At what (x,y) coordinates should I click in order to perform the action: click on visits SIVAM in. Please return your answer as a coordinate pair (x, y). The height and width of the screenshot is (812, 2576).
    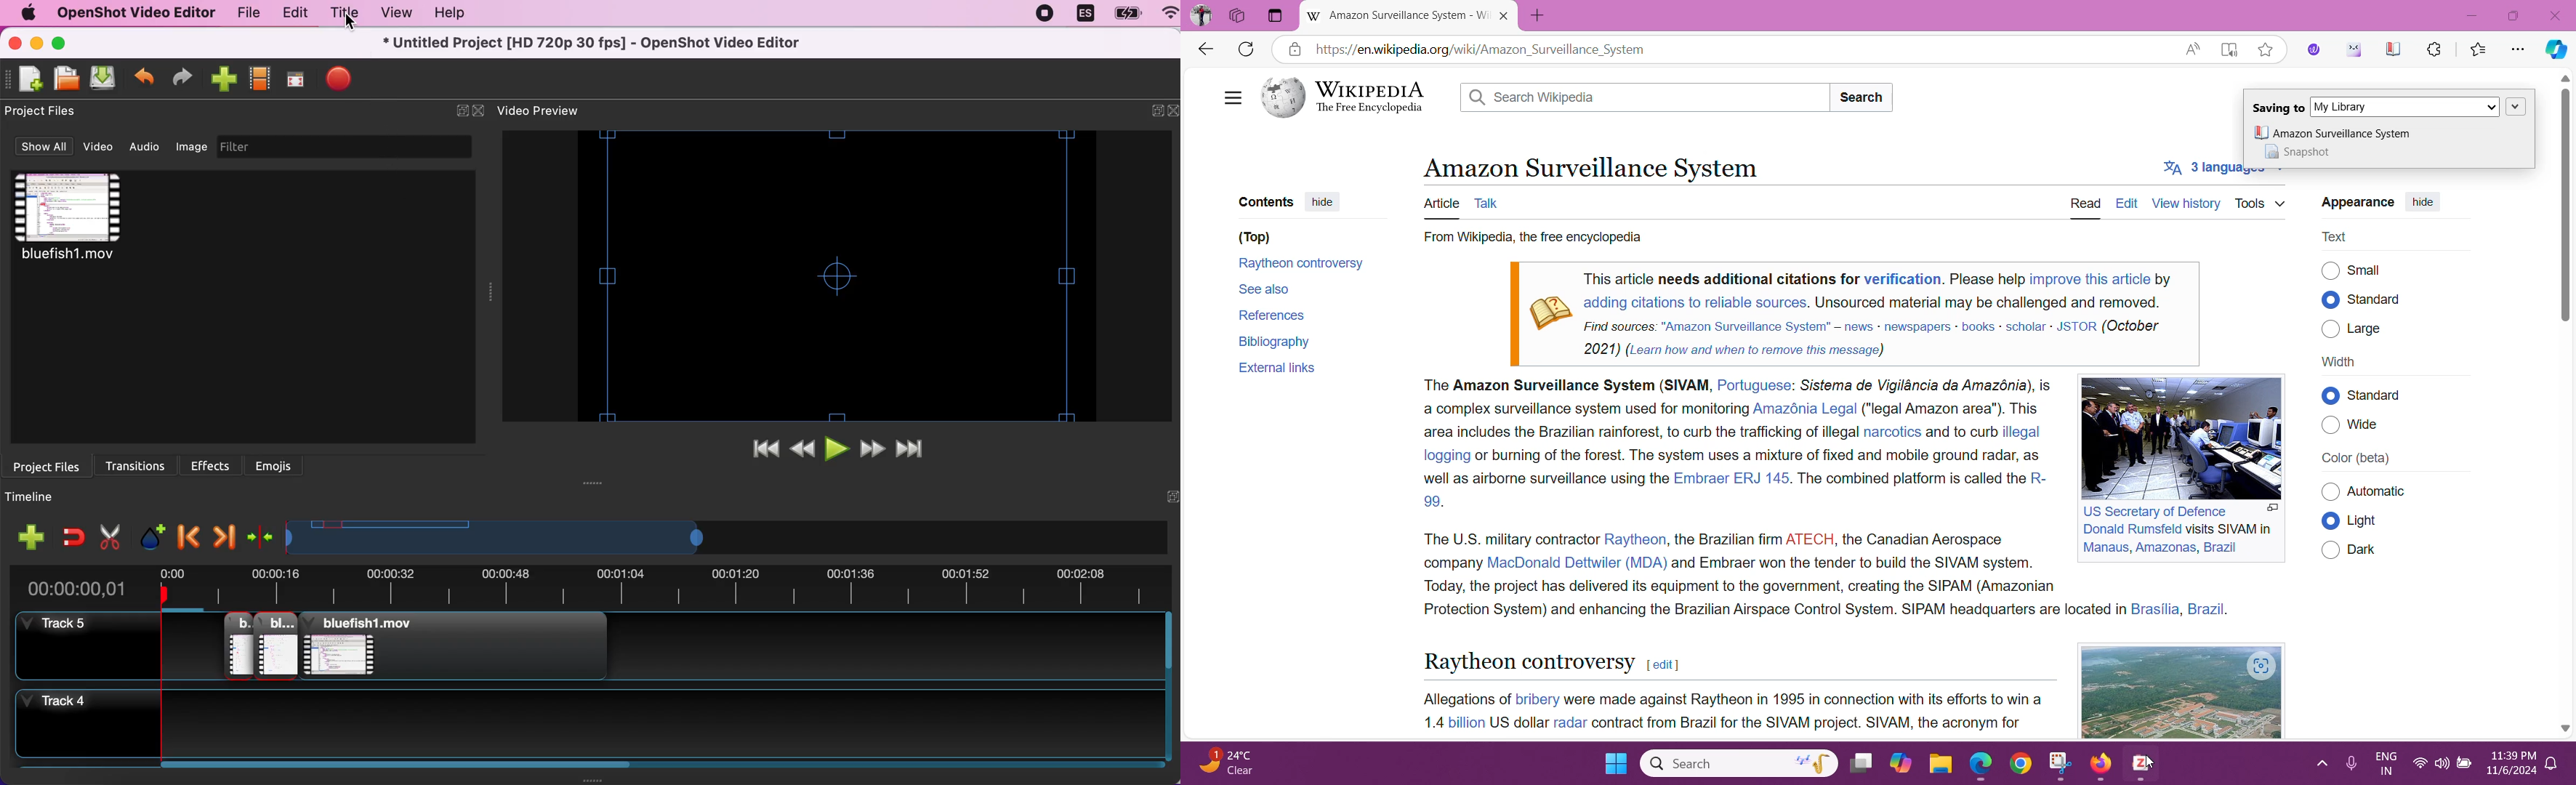
    Looking at the image, I should click on (2230, 528).